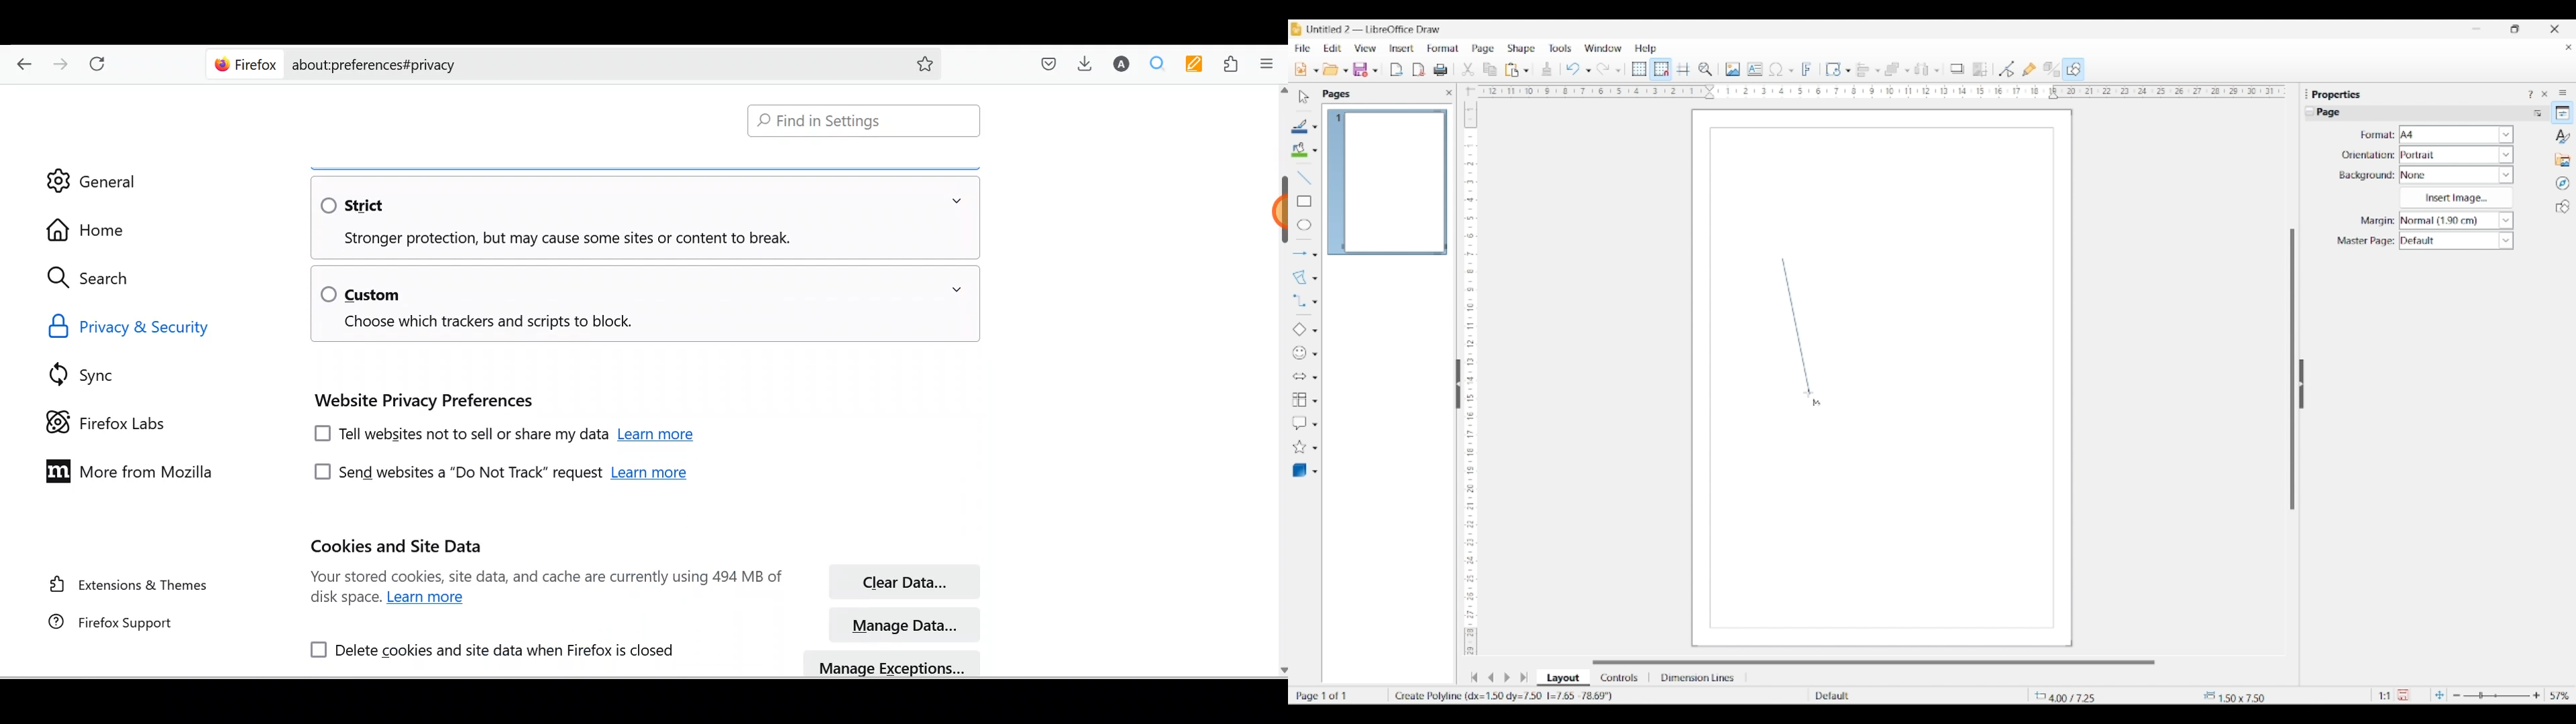  Describe the element at coordinates (1809, 394) in the screenshot. I see `Cursor clicking on line 2 of polygon` at that location.